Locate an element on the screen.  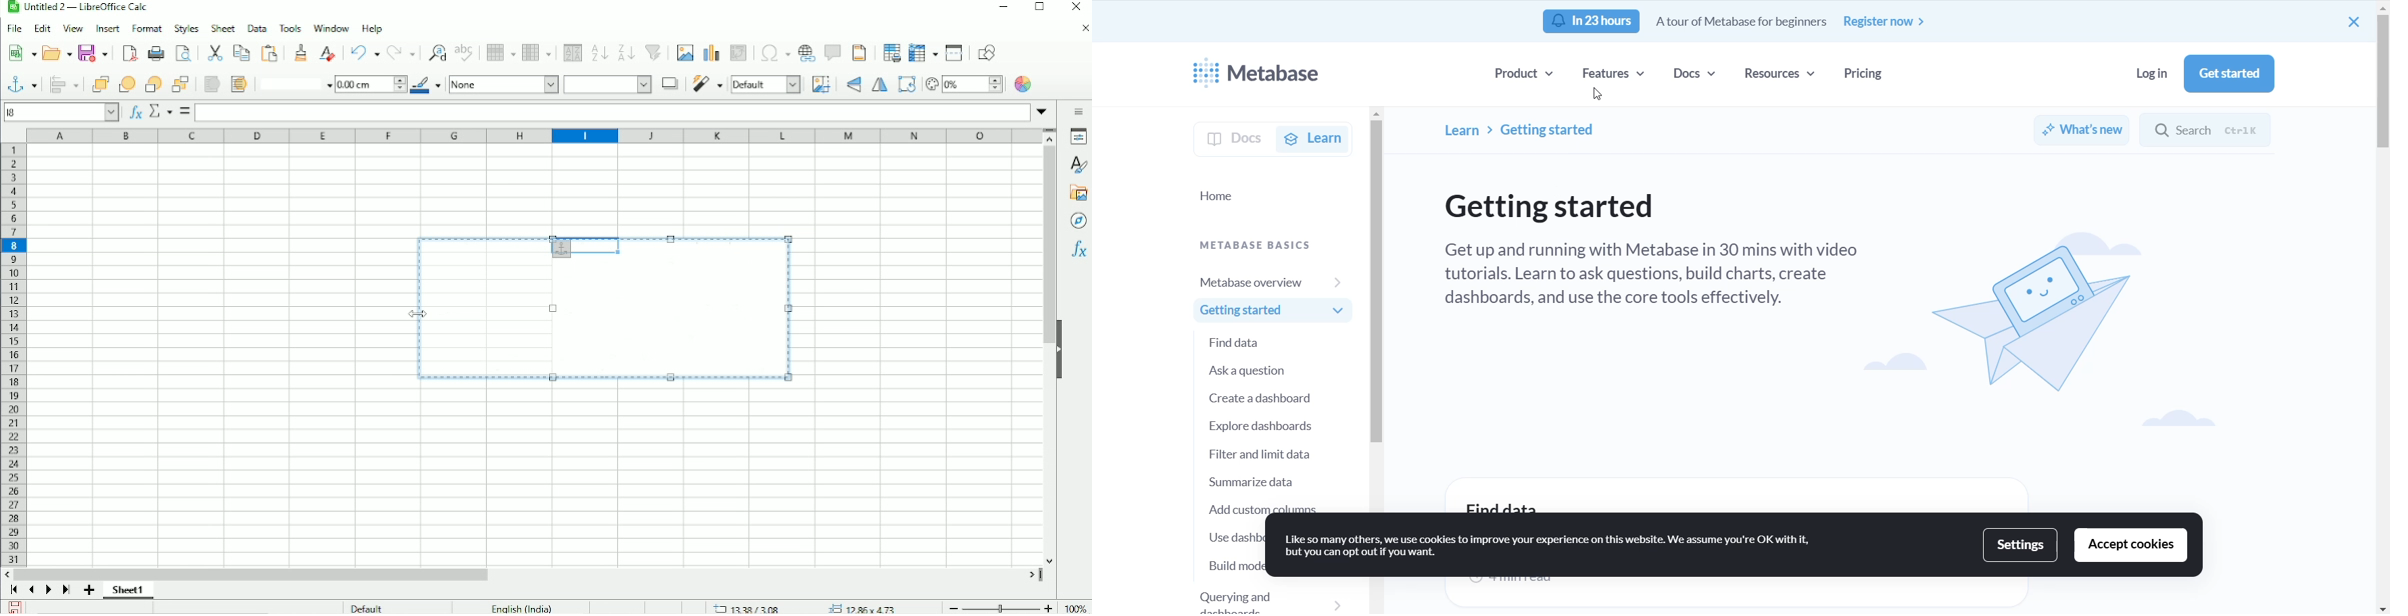
Color is located at coordinates (1025, 84).